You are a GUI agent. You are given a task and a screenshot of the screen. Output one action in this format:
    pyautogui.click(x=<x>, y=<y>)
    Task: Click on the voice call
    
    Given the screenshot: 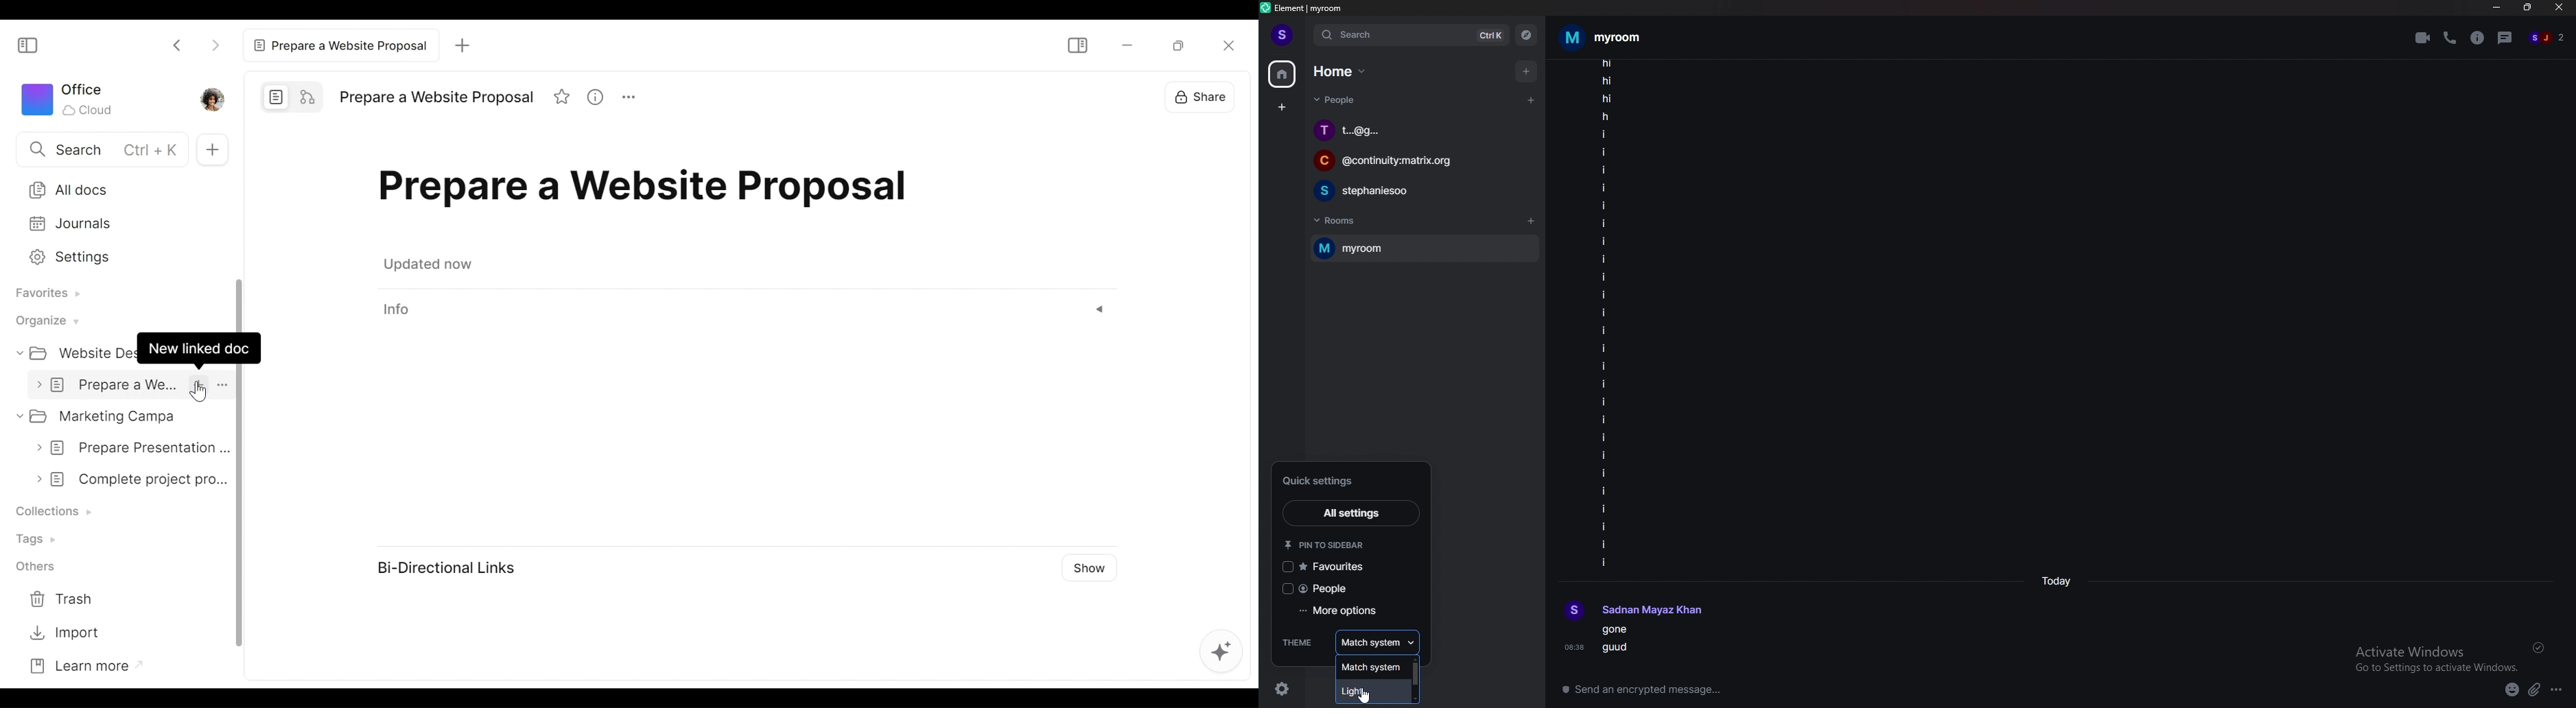 What is the action you would take?
    pyautogui.click(x=2450, y=38)
    